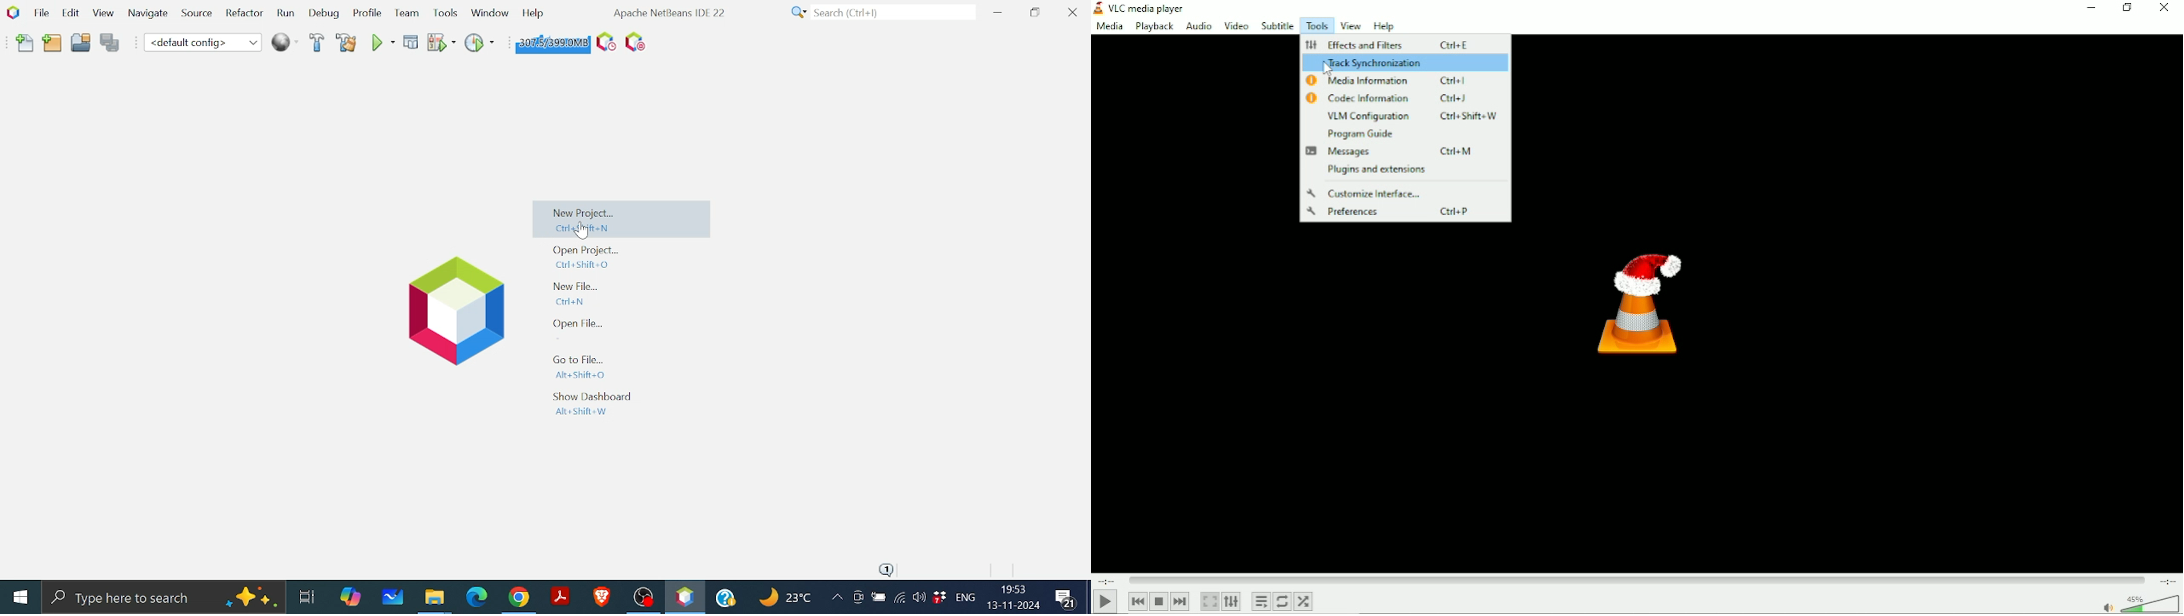 Image resolution: width=2184 pixels, height=616 pixels. Describe the element at coordinates (449, 311) in the screenshot. I see `netbeans logo` at that location.